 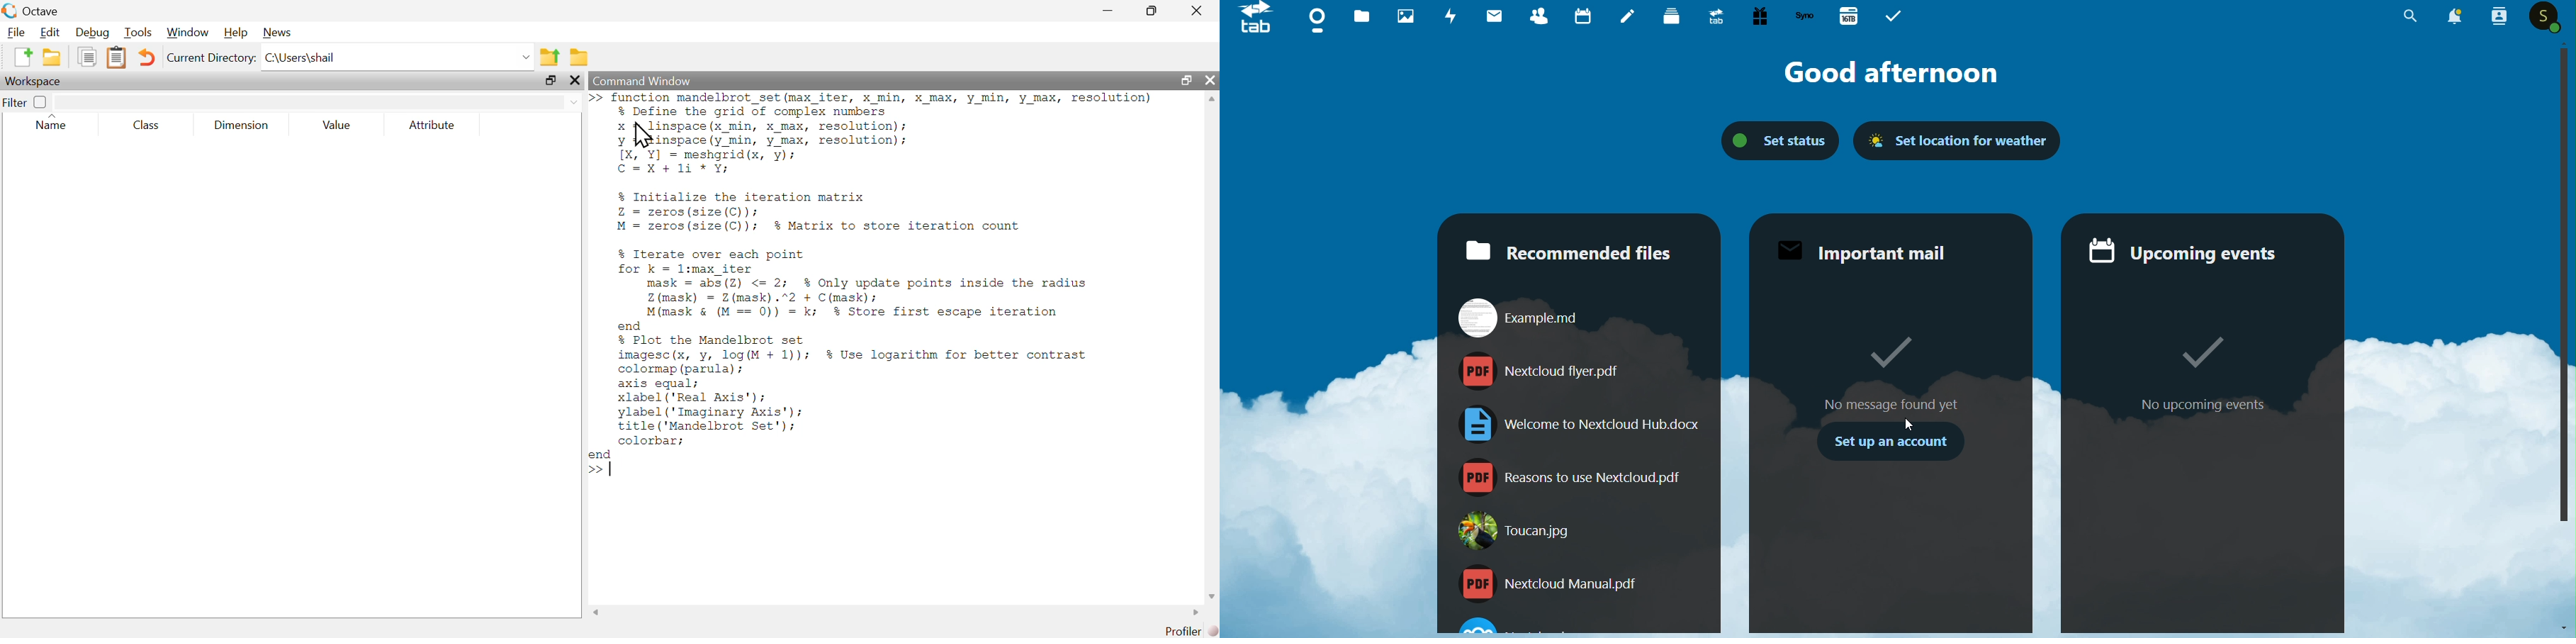 What do you see at coordinates (147, 125) in the screenshot?
I see `Class` at bounding box center [147, 125].